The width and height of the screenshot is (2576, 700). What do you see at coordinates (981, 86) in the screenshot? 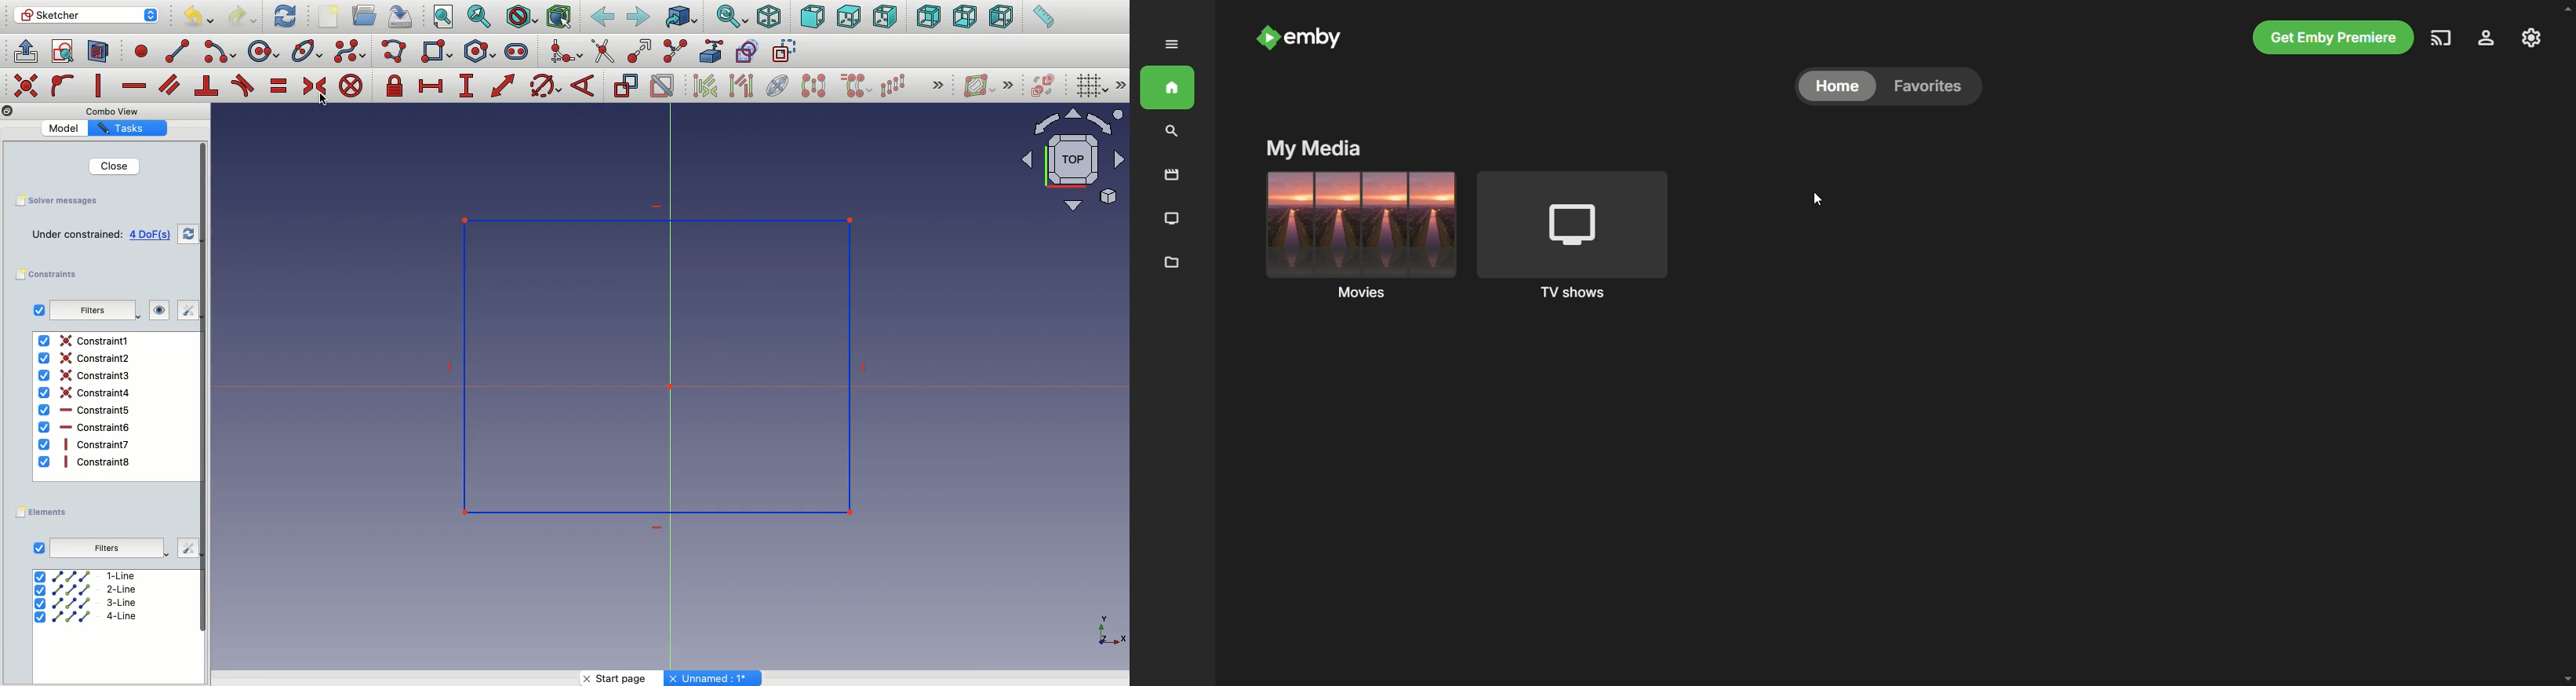
I see `Show hide B spline information layer` at bounding box center [981, 86].